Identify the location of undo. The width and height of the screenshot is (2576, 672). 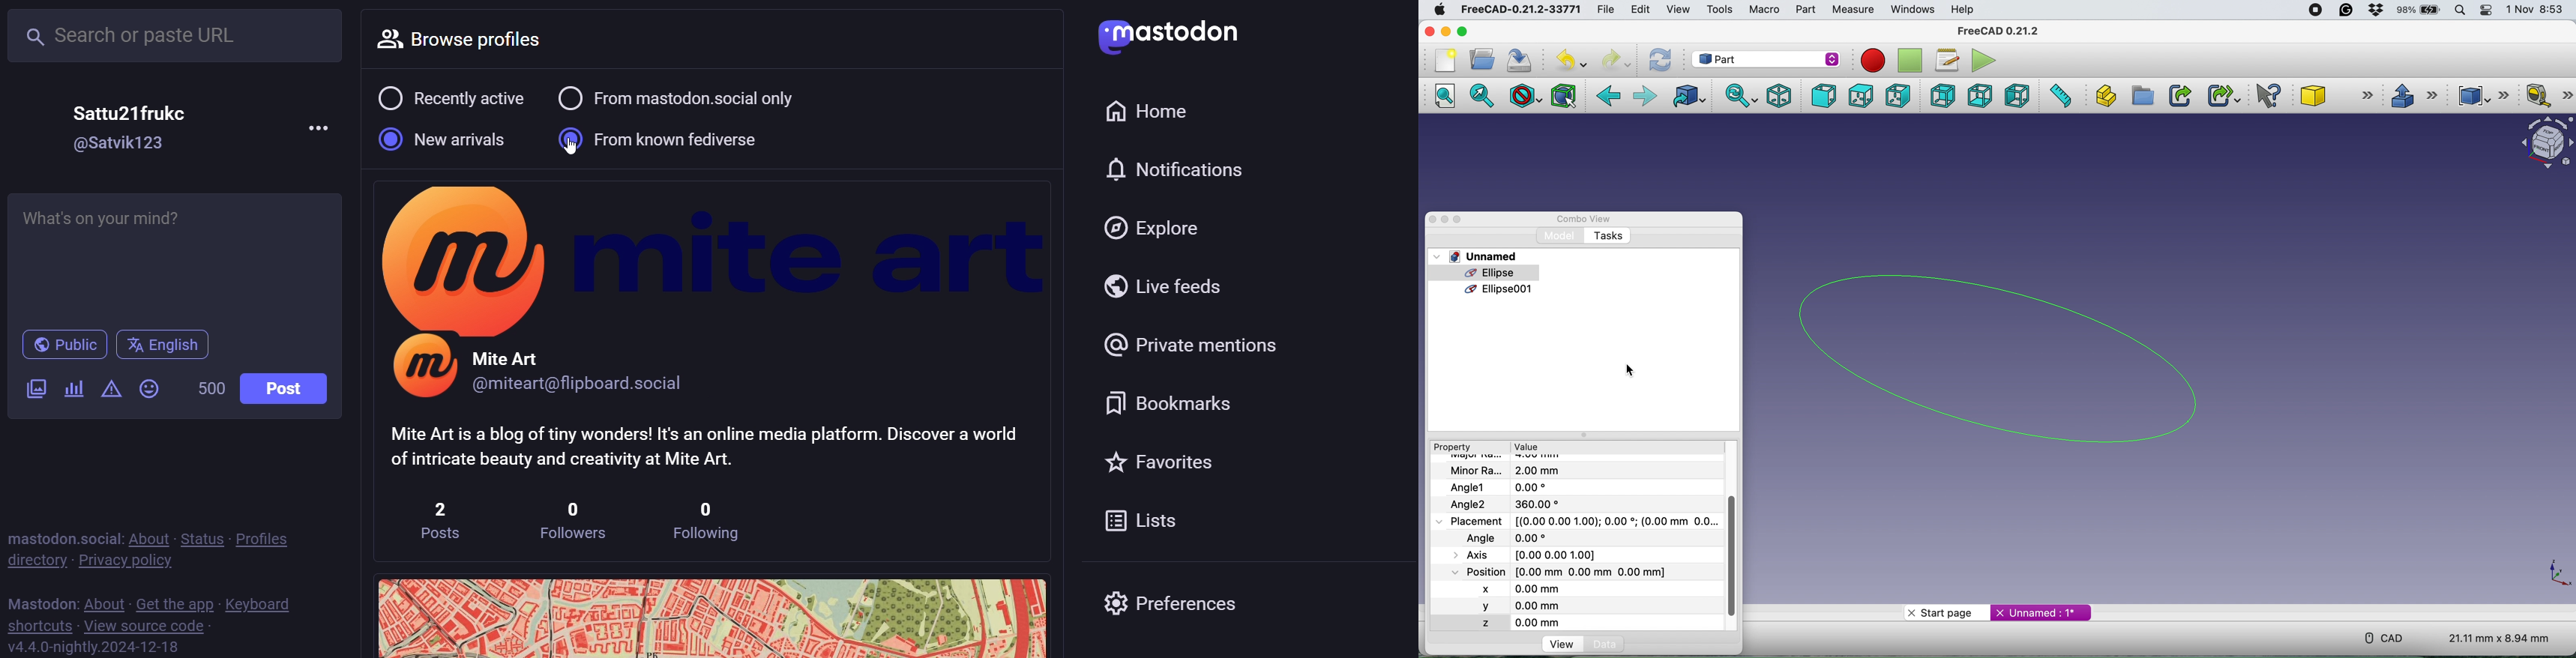
(1571, 58).